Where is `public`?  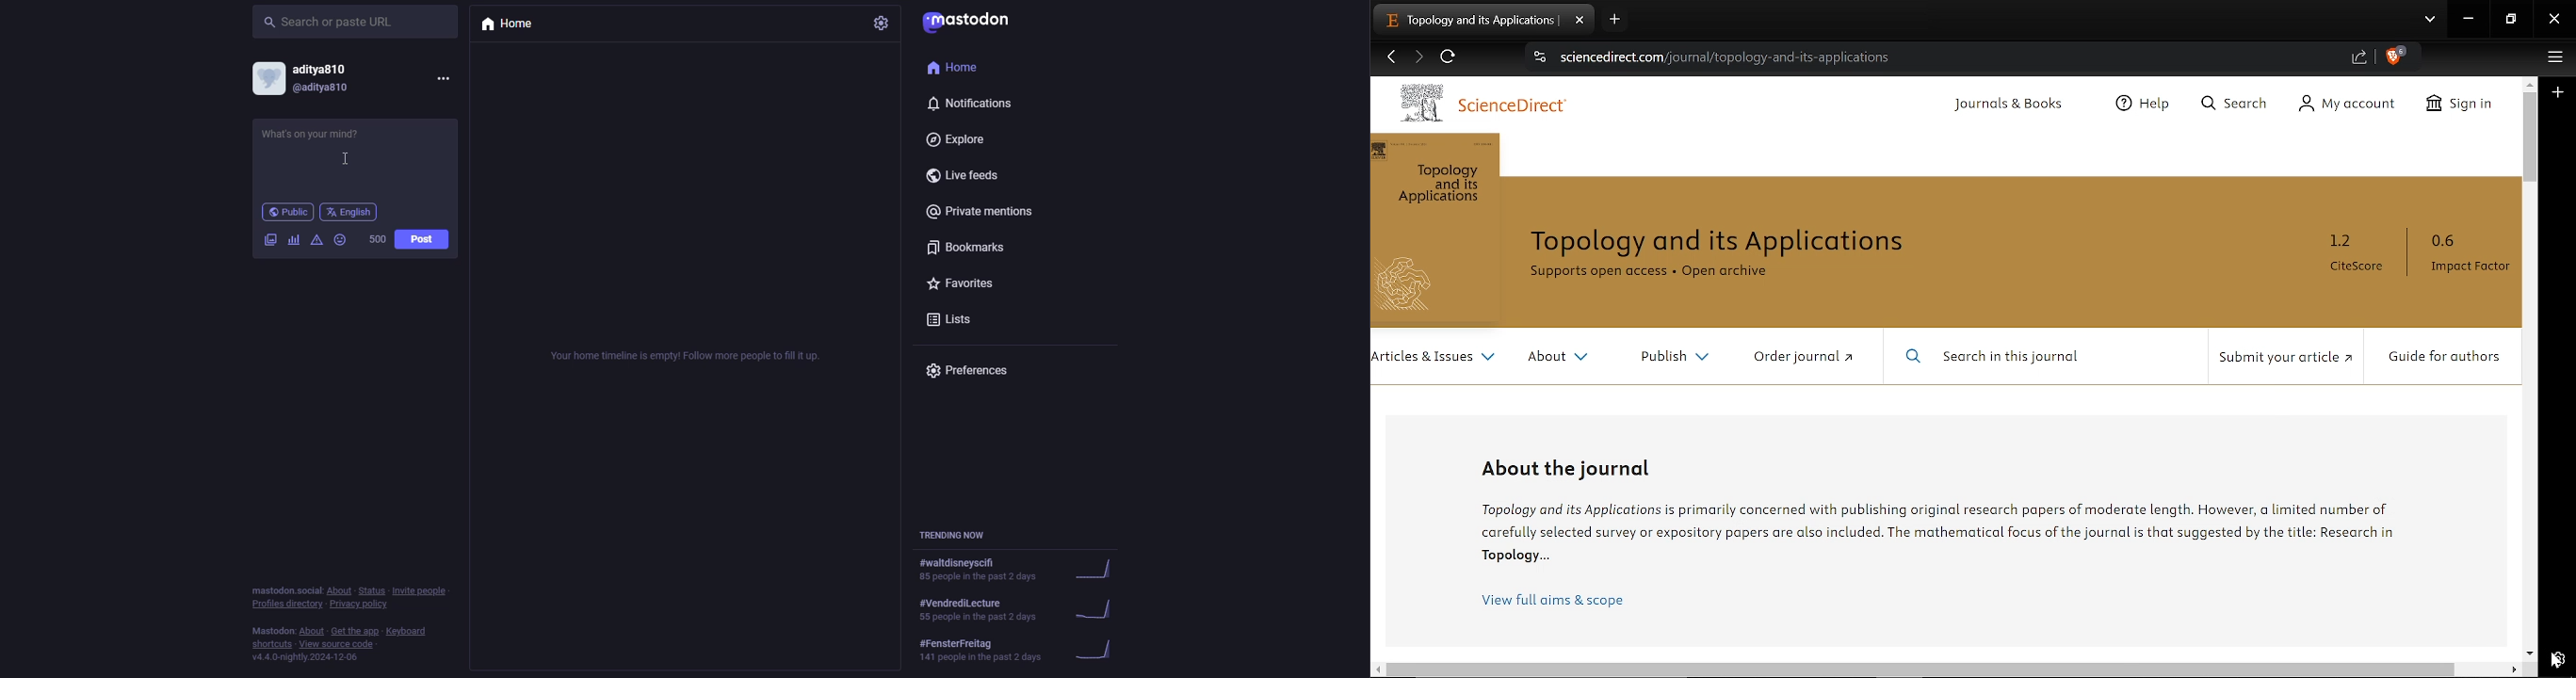 public is located at coordinates (287, 213).